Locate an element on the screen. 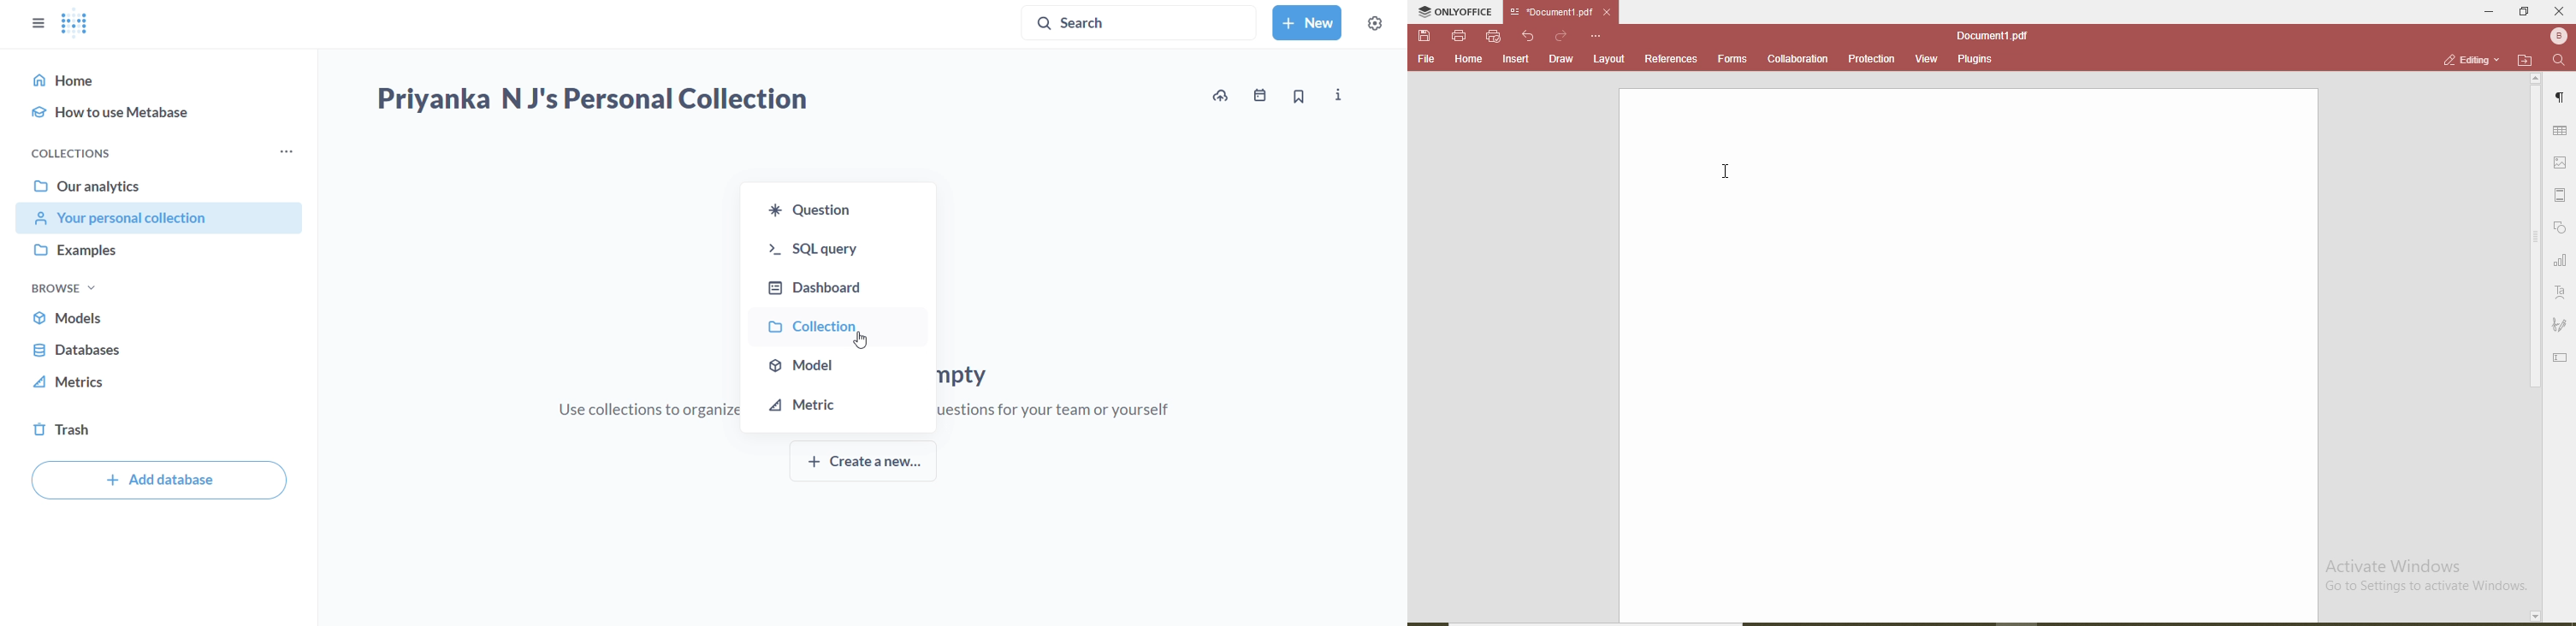  vertical scroll bar is located at coordinates (2533, 239).